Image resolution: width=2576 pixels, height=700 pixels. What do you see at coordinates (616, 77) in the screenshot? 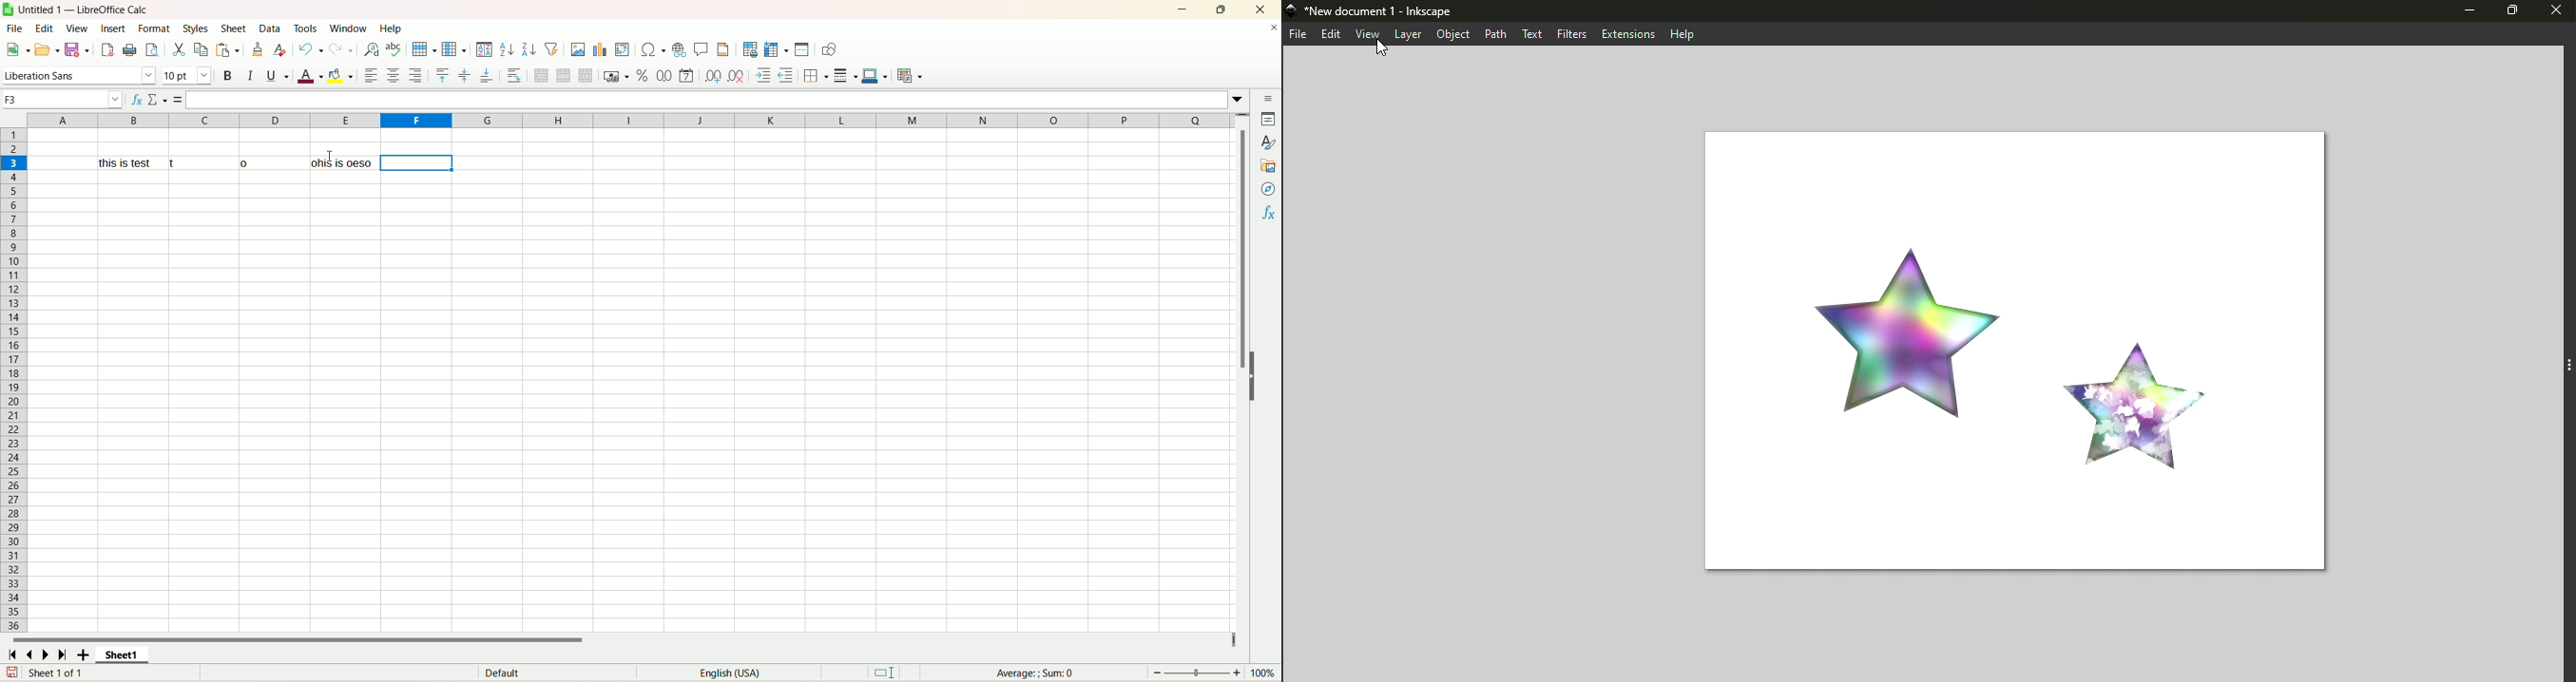
I see `format as currency` at bounding box center [616, 77].